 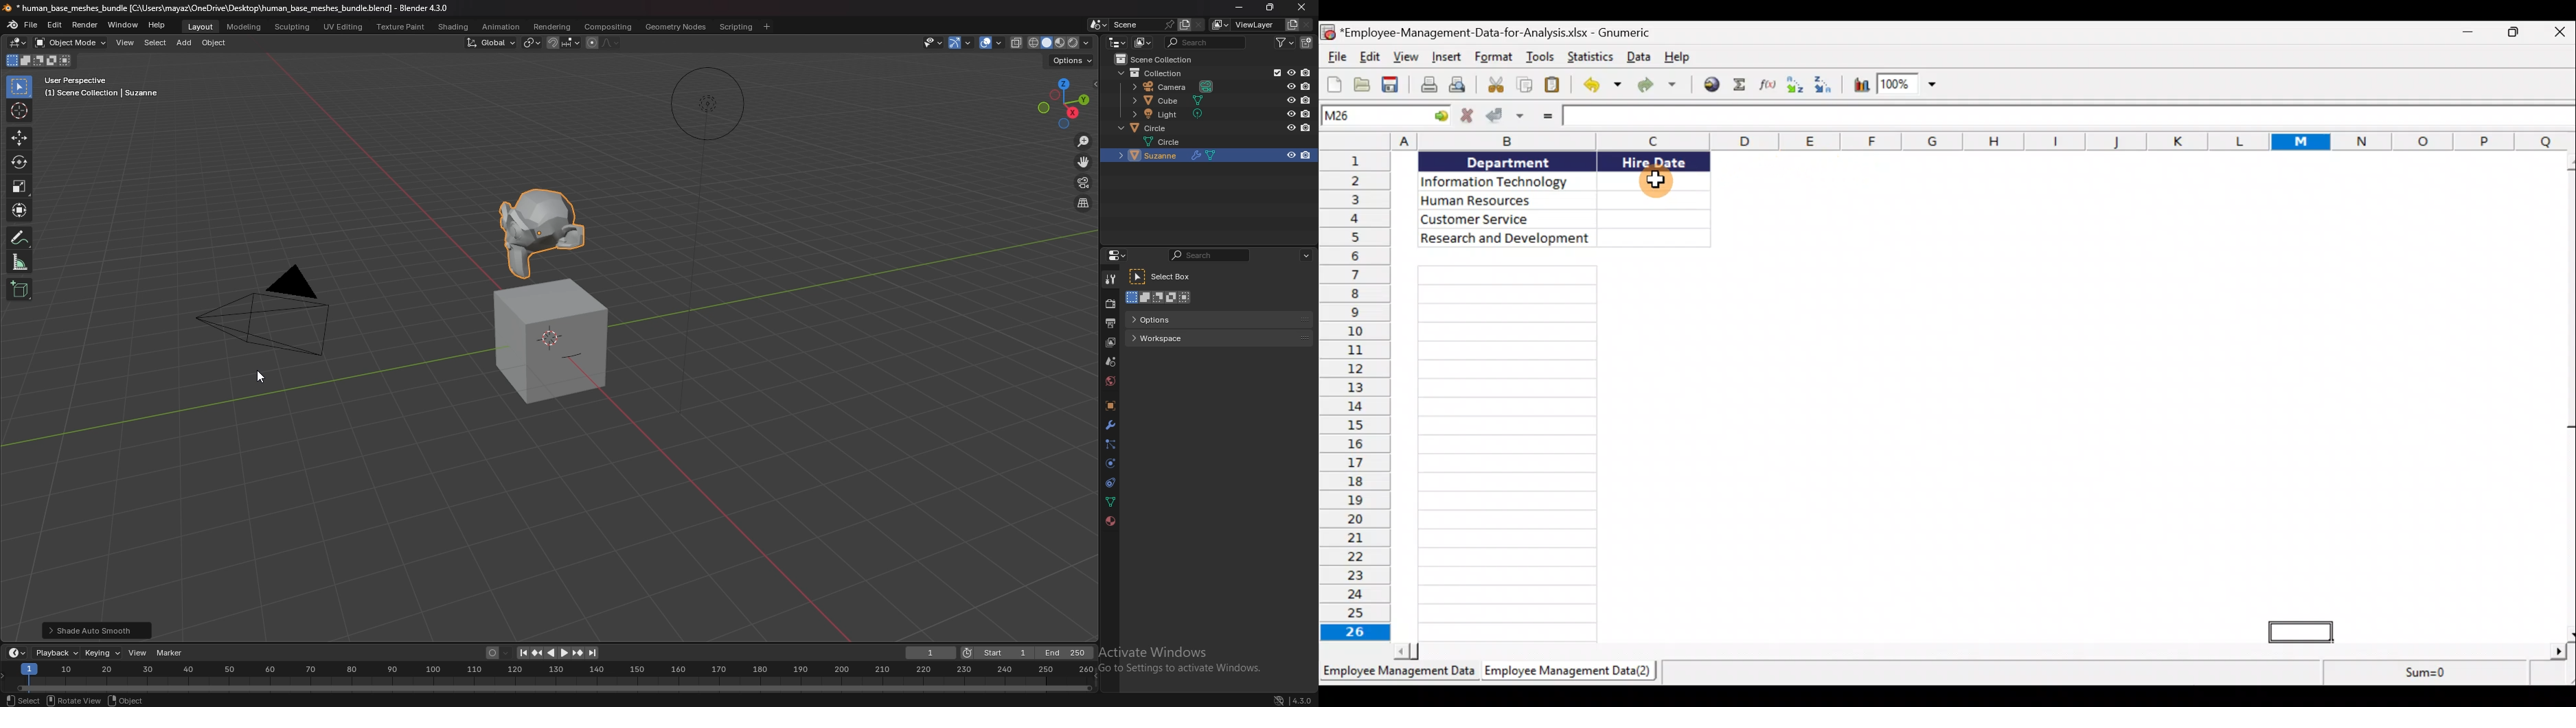 What do you see at coordinates (102, 652) in the screenshot?
I see `keying` at bounding box center [102, 652].